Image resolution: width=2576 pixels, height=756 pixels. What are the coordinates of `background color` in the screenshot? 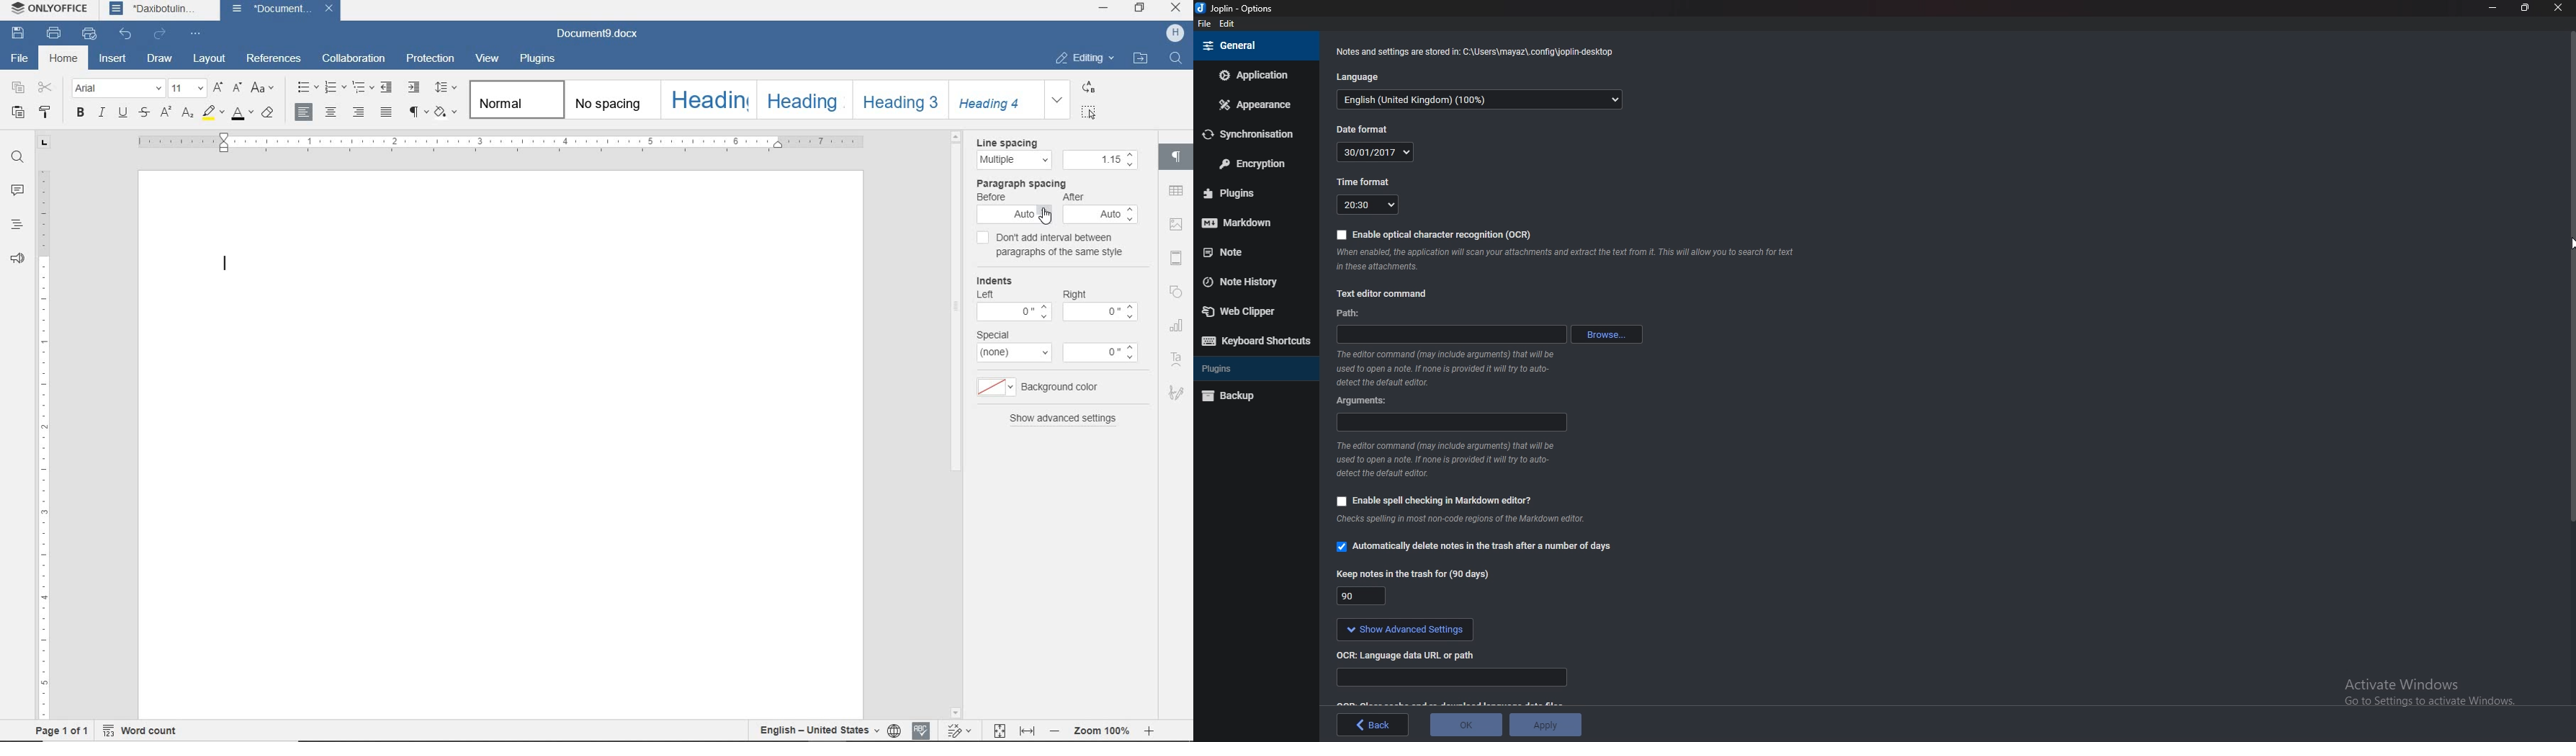 It's located at (996, 389).